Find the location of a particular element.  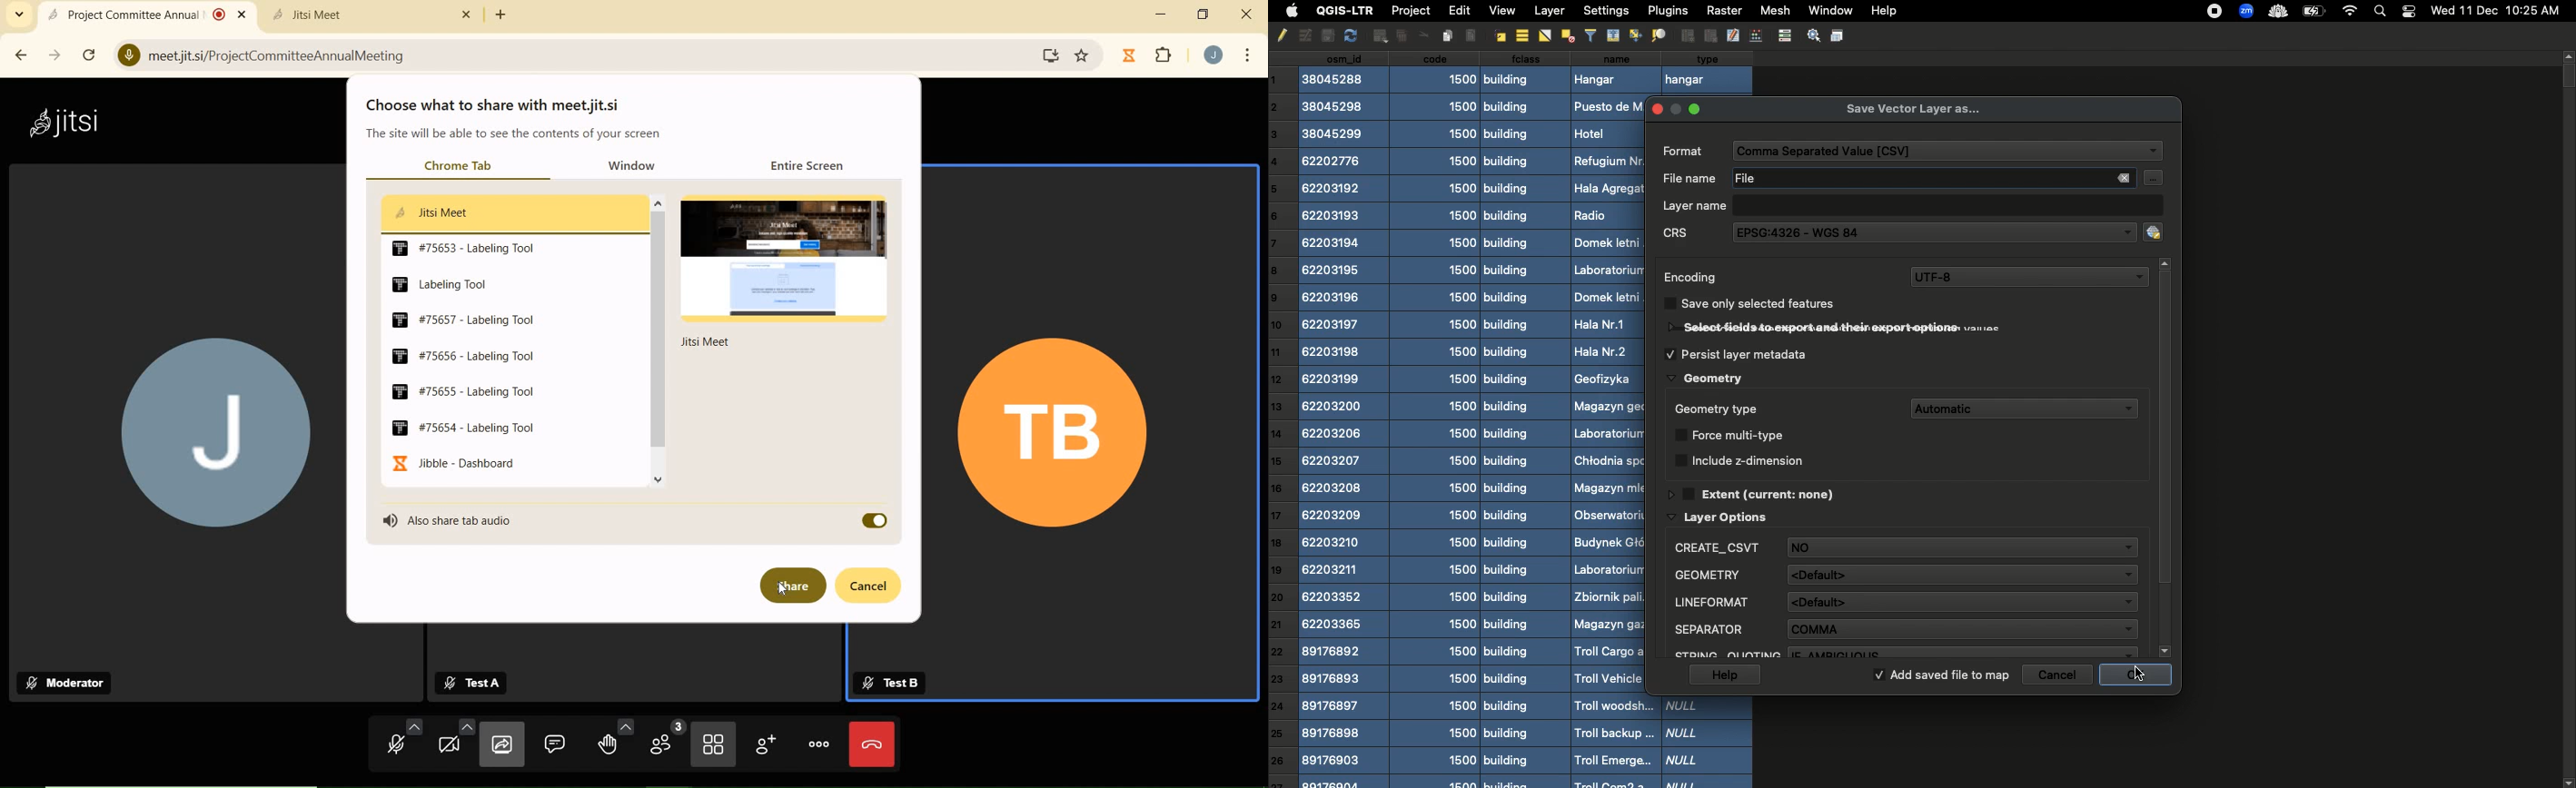

invite people is located at coordinates (765, 744).